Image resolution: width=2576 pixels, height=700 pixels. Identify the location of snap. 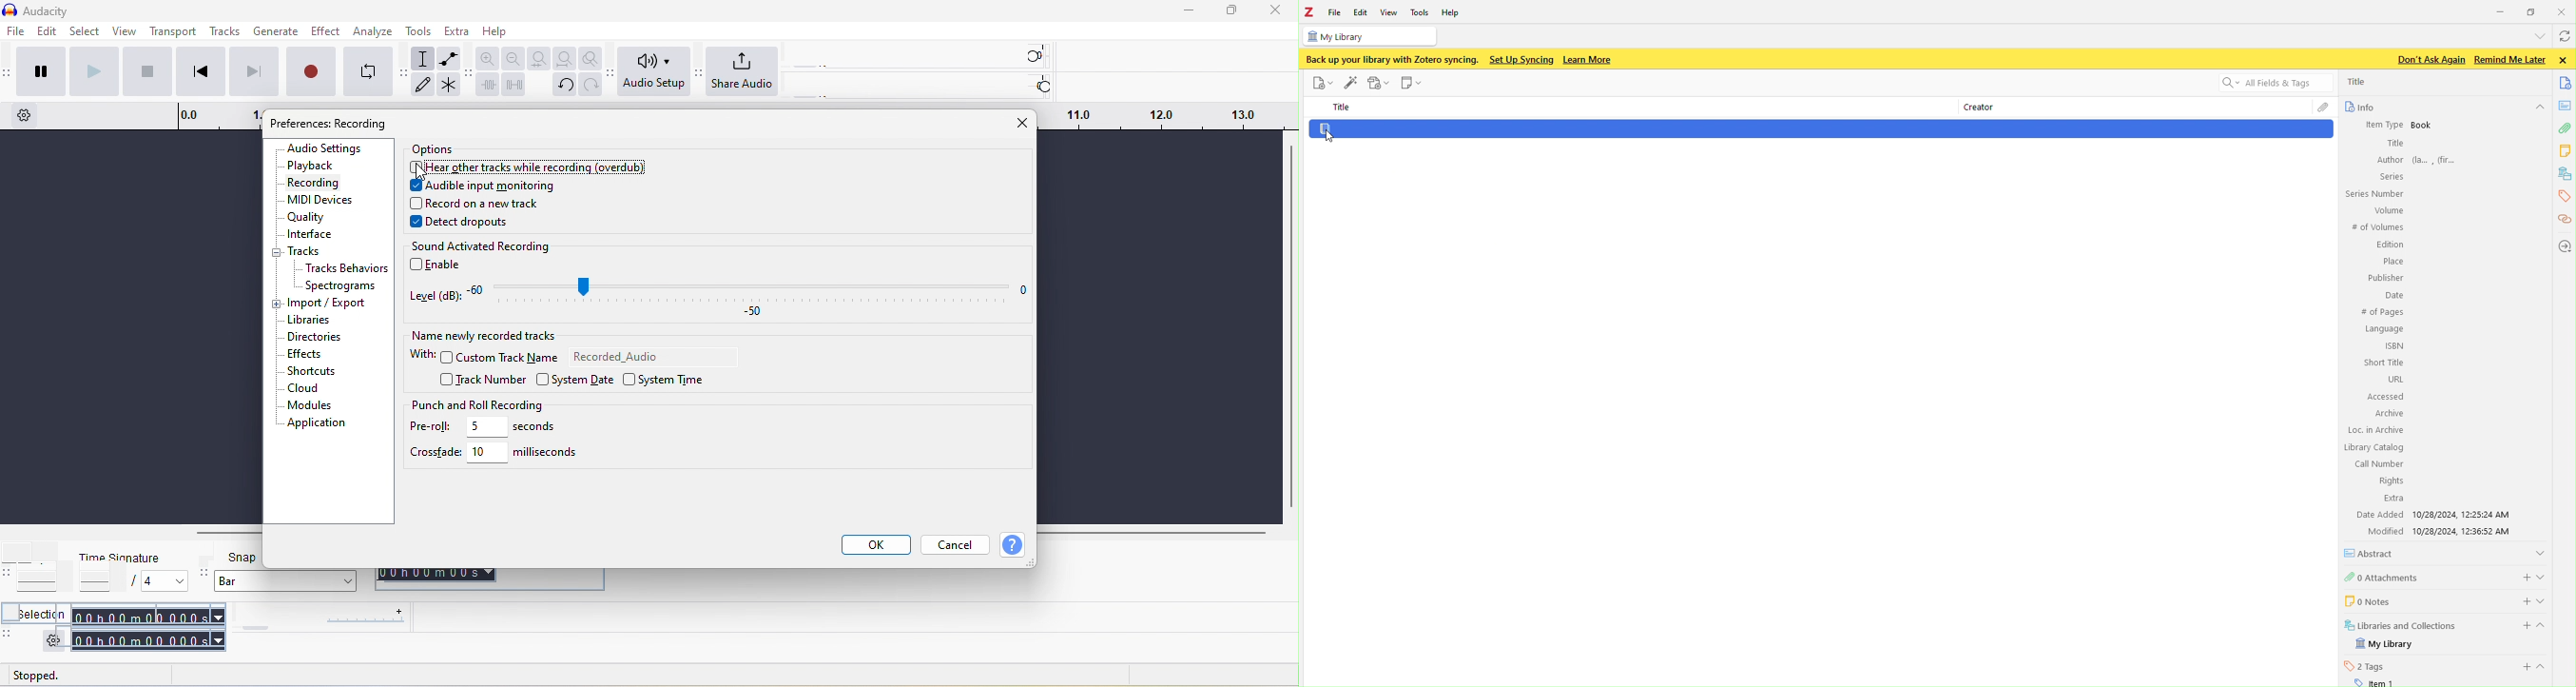
(237, 558).